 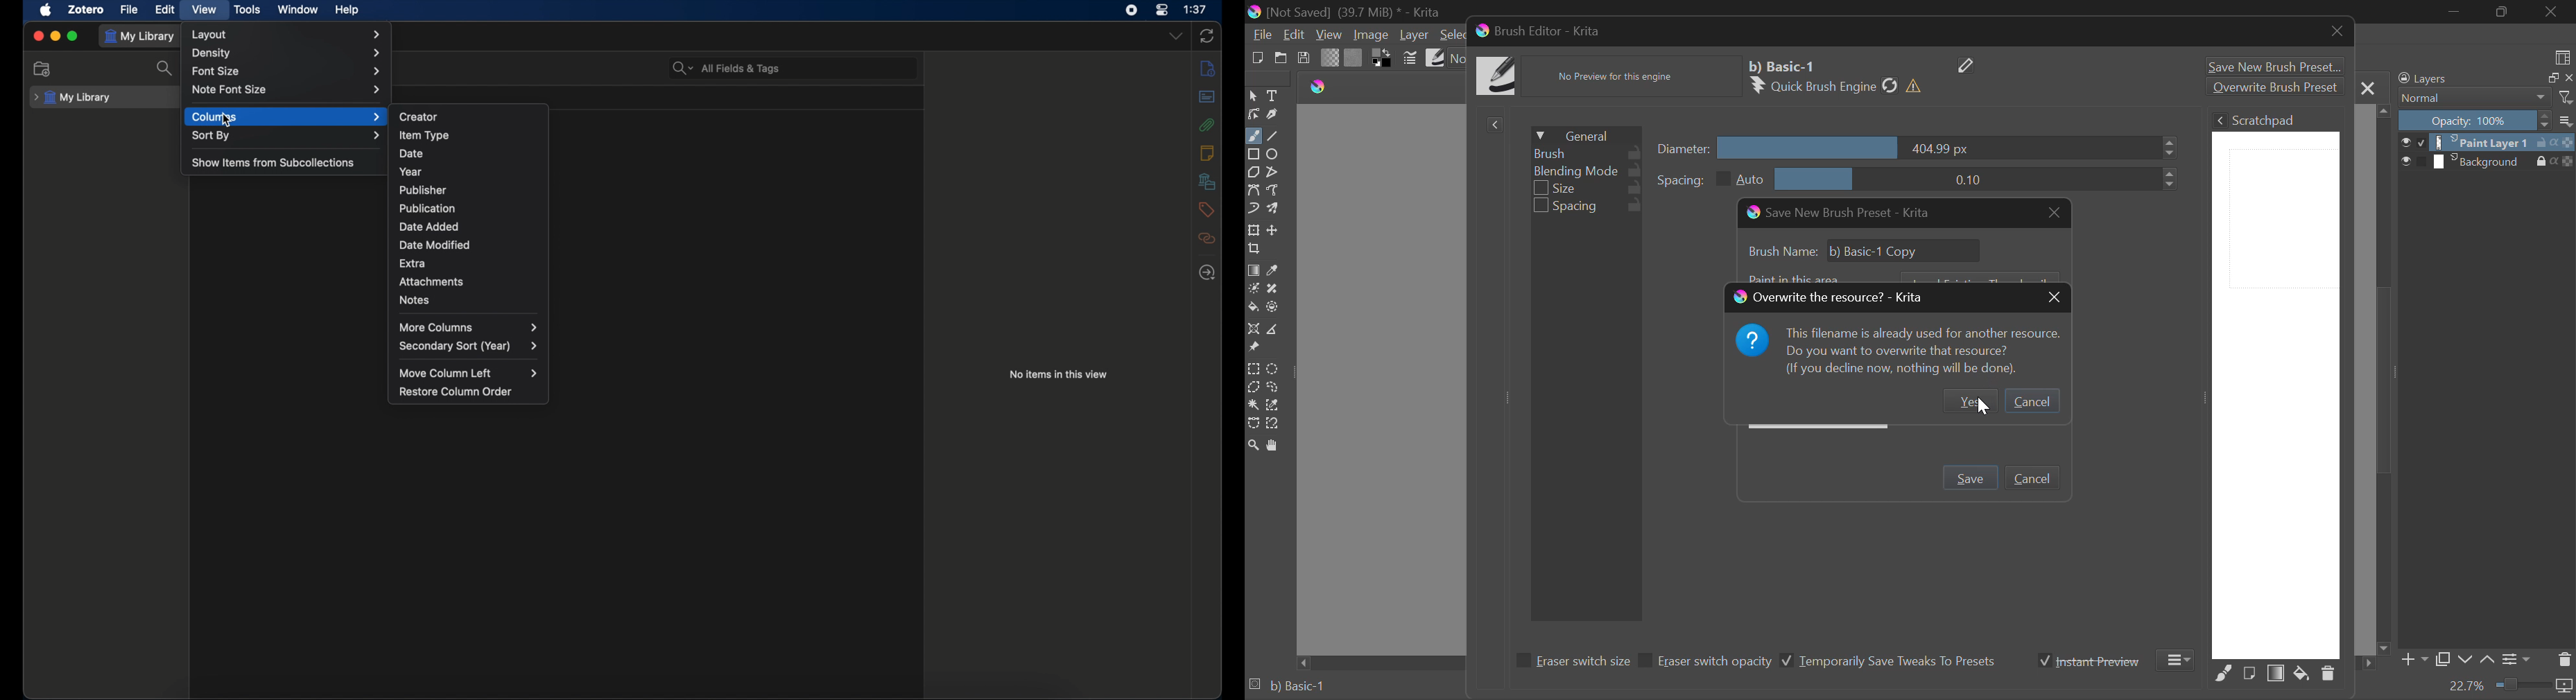 What do you see at coordinates (1257, 57) in the screenshot?
I see `New` at bounding box center [1257, 57].